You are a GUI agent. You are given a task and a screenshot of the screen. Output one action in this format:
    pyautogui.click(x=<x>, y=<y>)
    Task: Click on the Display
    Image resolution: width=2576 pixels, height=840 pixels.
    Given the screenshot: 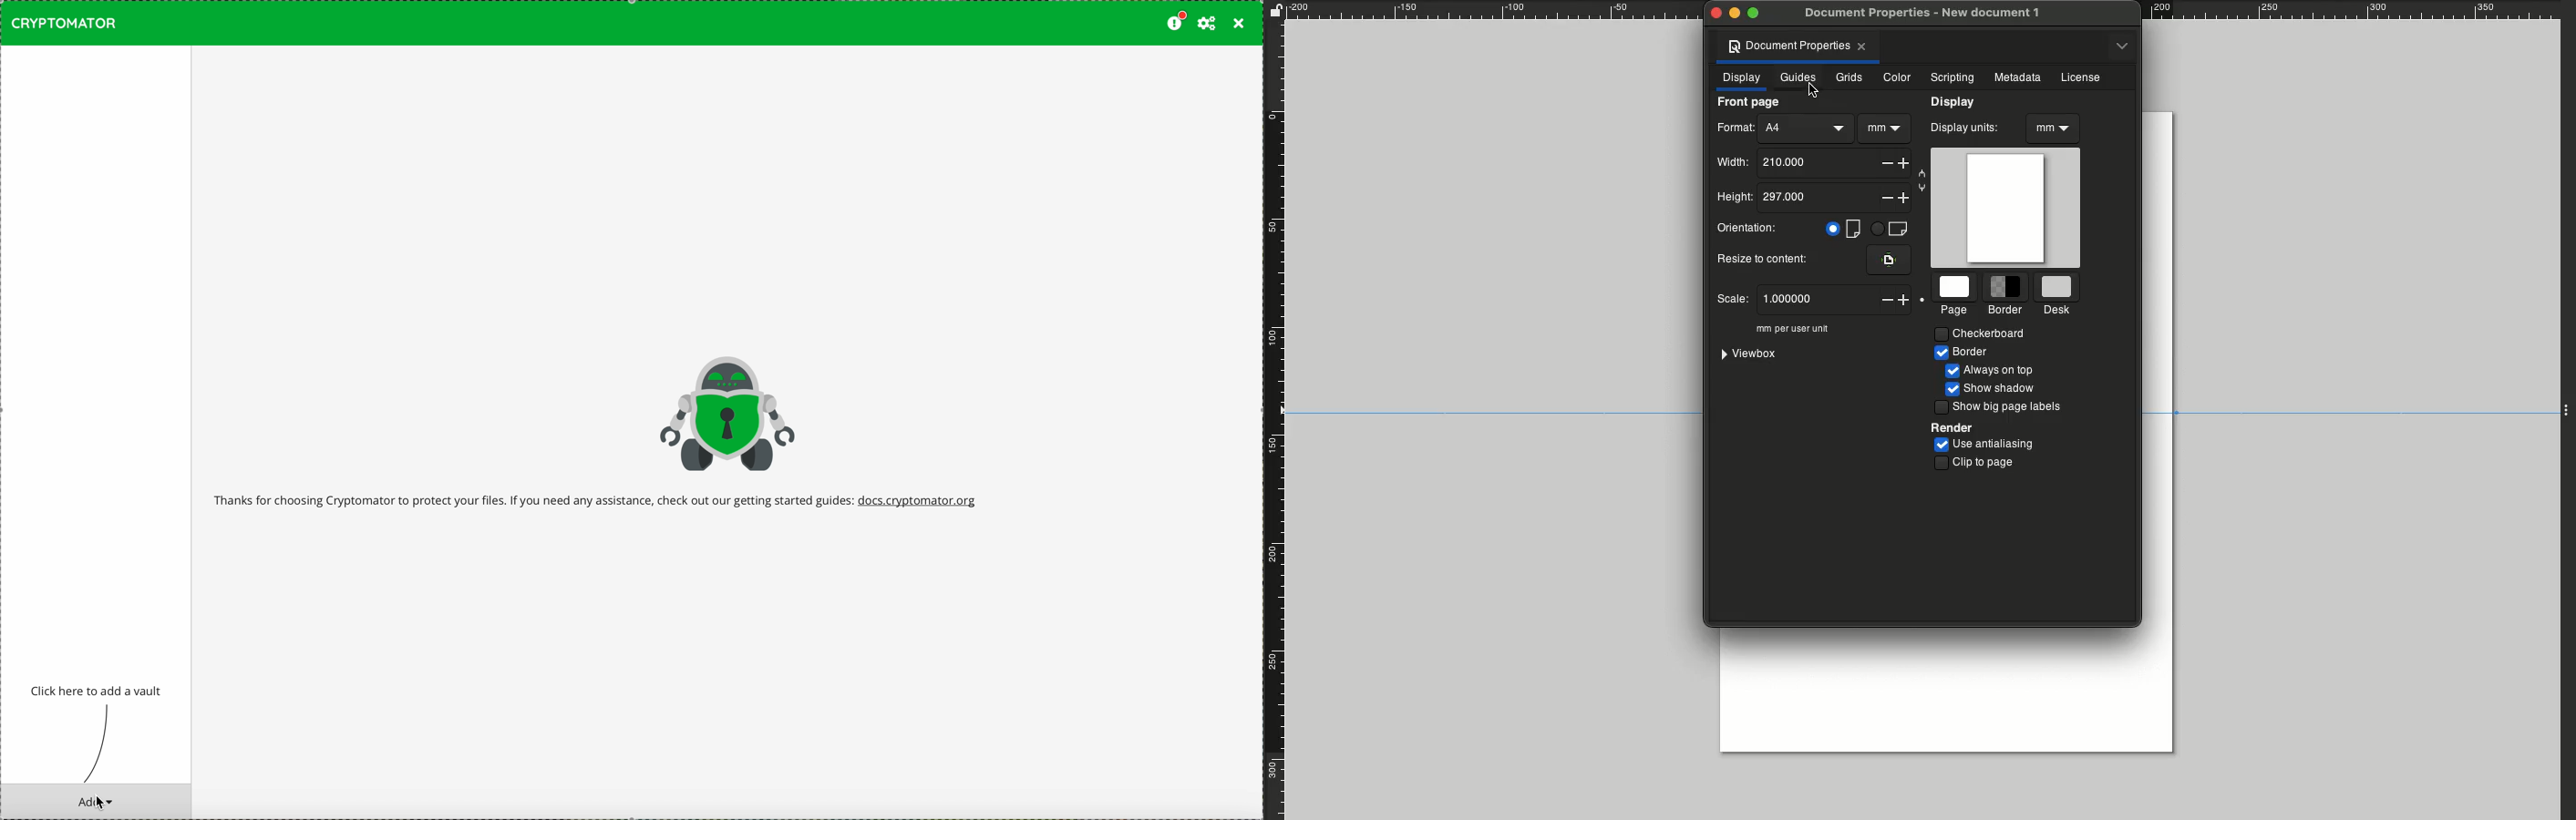 What is the action you would take?
    pyautogui.click(x=1739, y=79)
    